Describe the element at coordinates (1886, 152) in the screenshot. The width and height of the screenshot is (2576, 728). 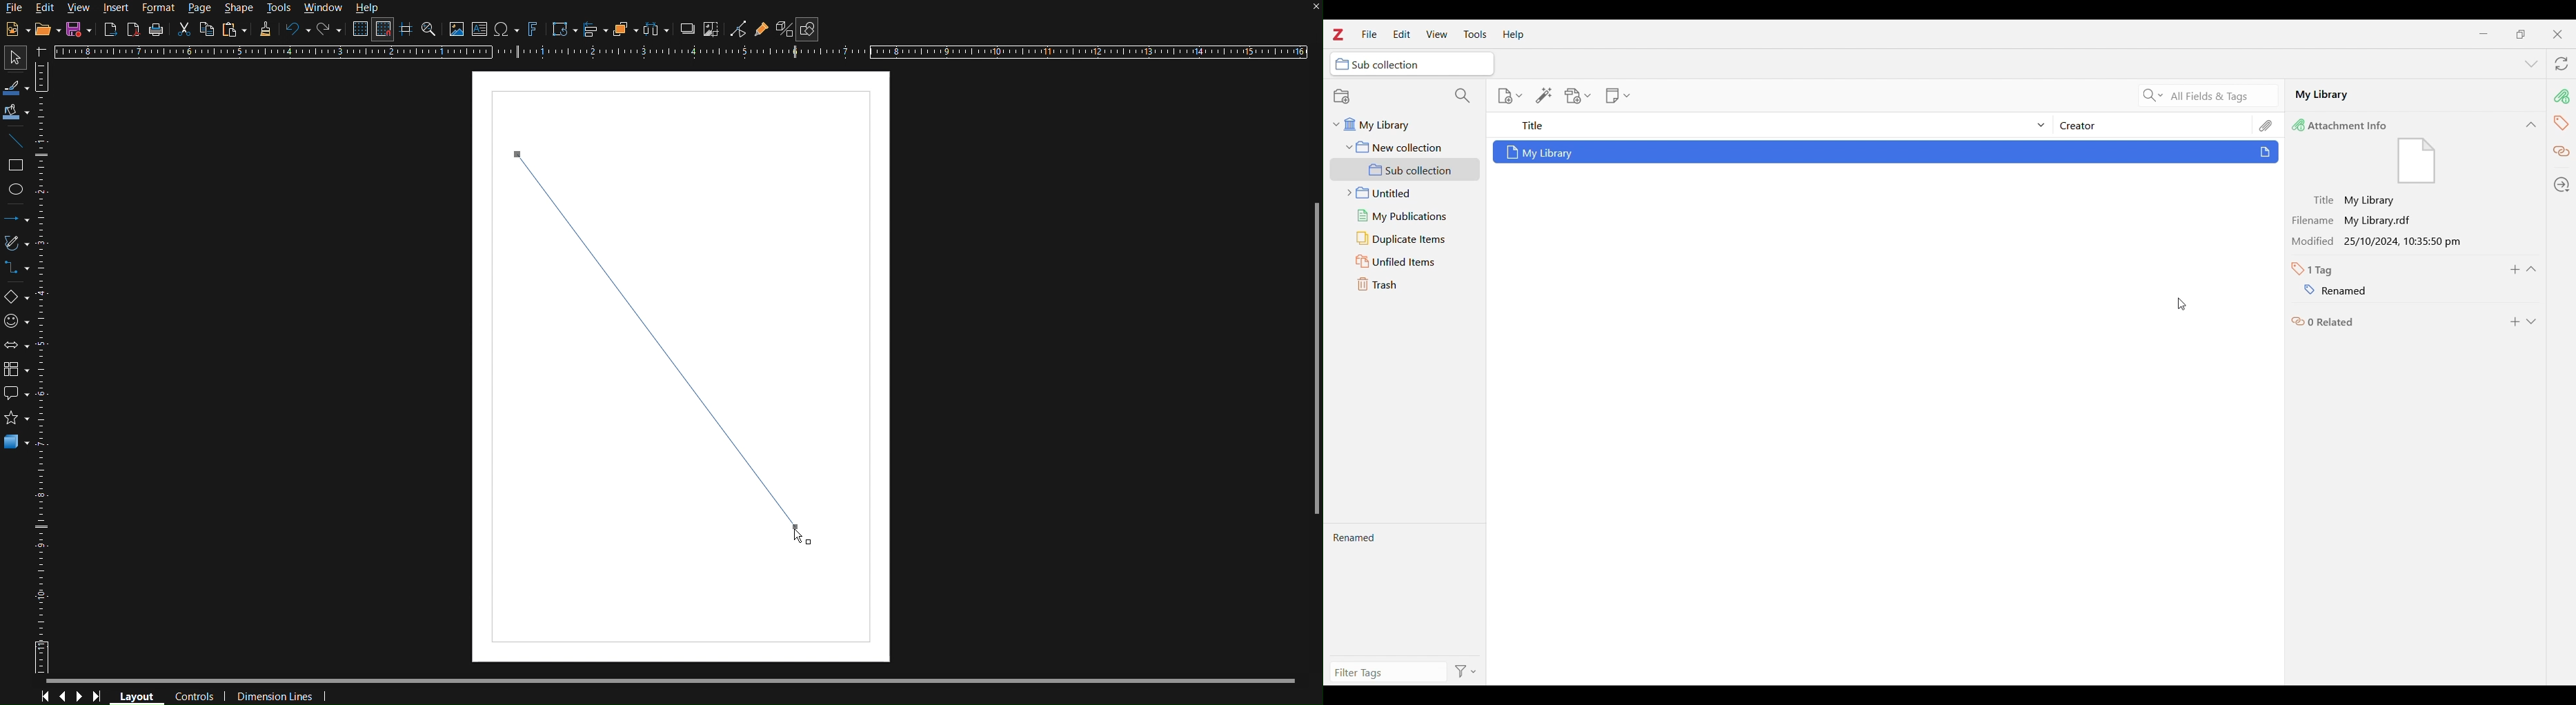
I see `Selected file with changes highlighted` at that location.